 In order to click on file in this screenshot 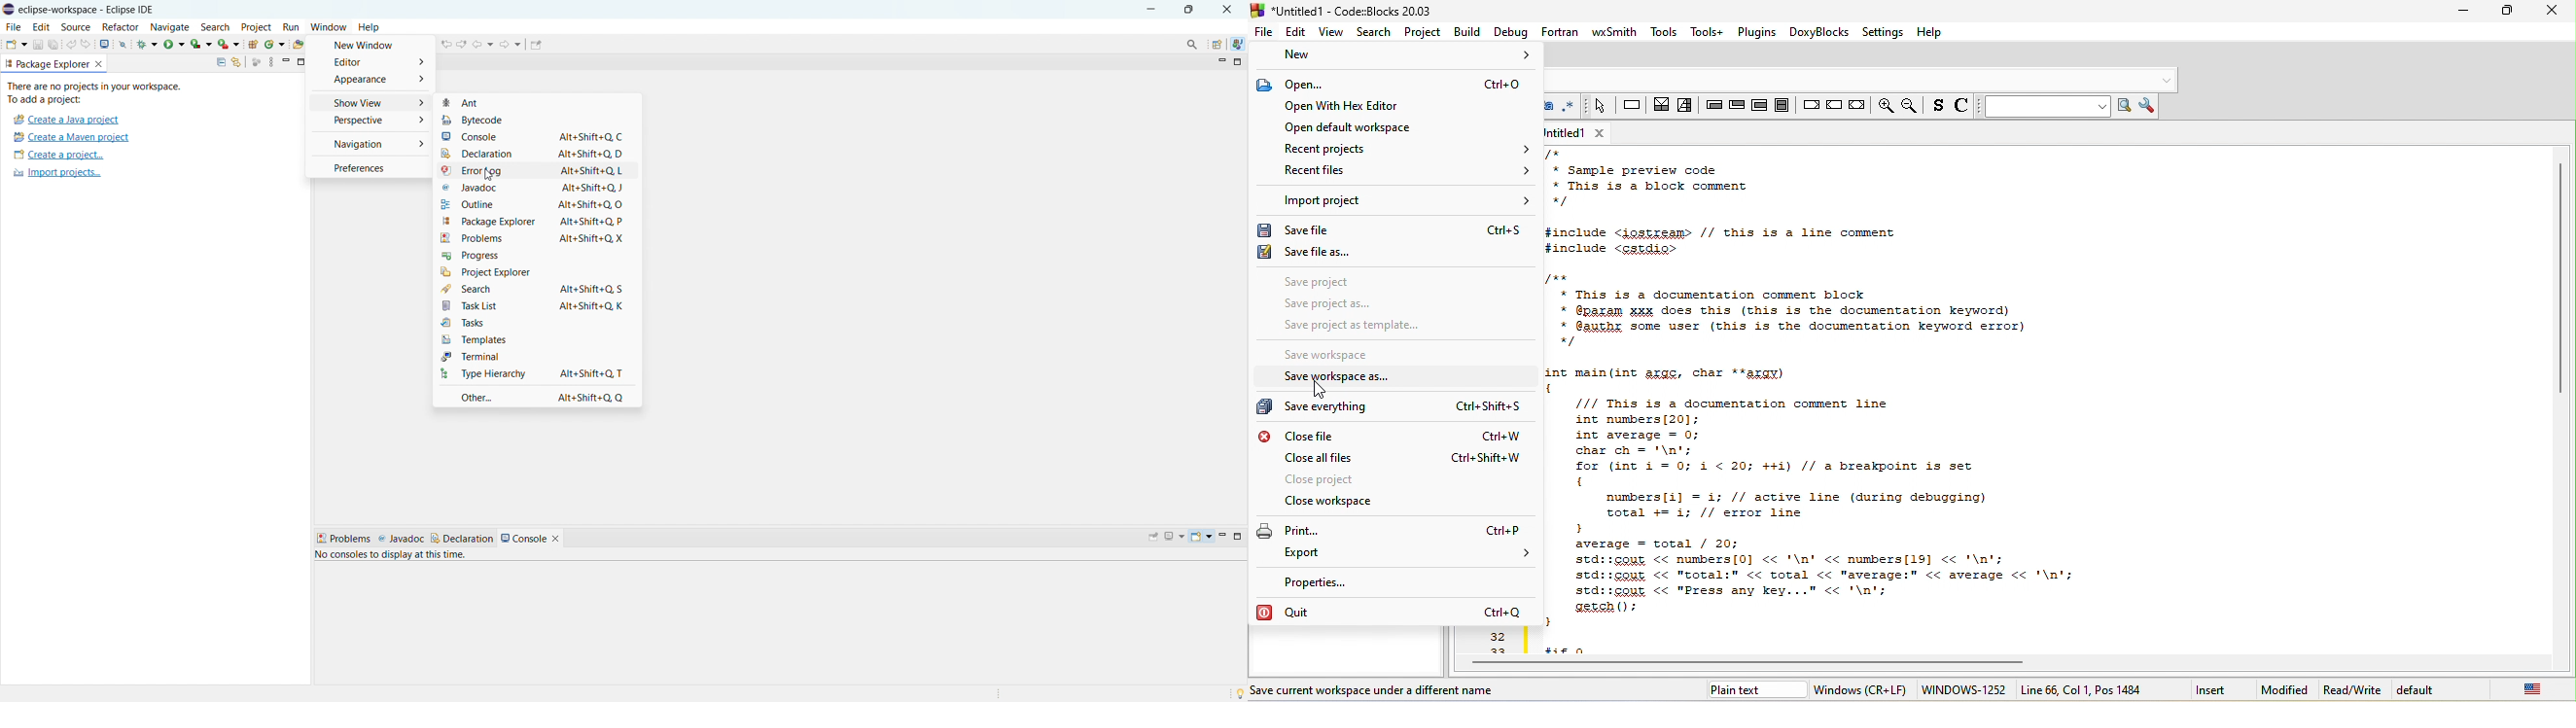, I will do `click(1263, 32)`.